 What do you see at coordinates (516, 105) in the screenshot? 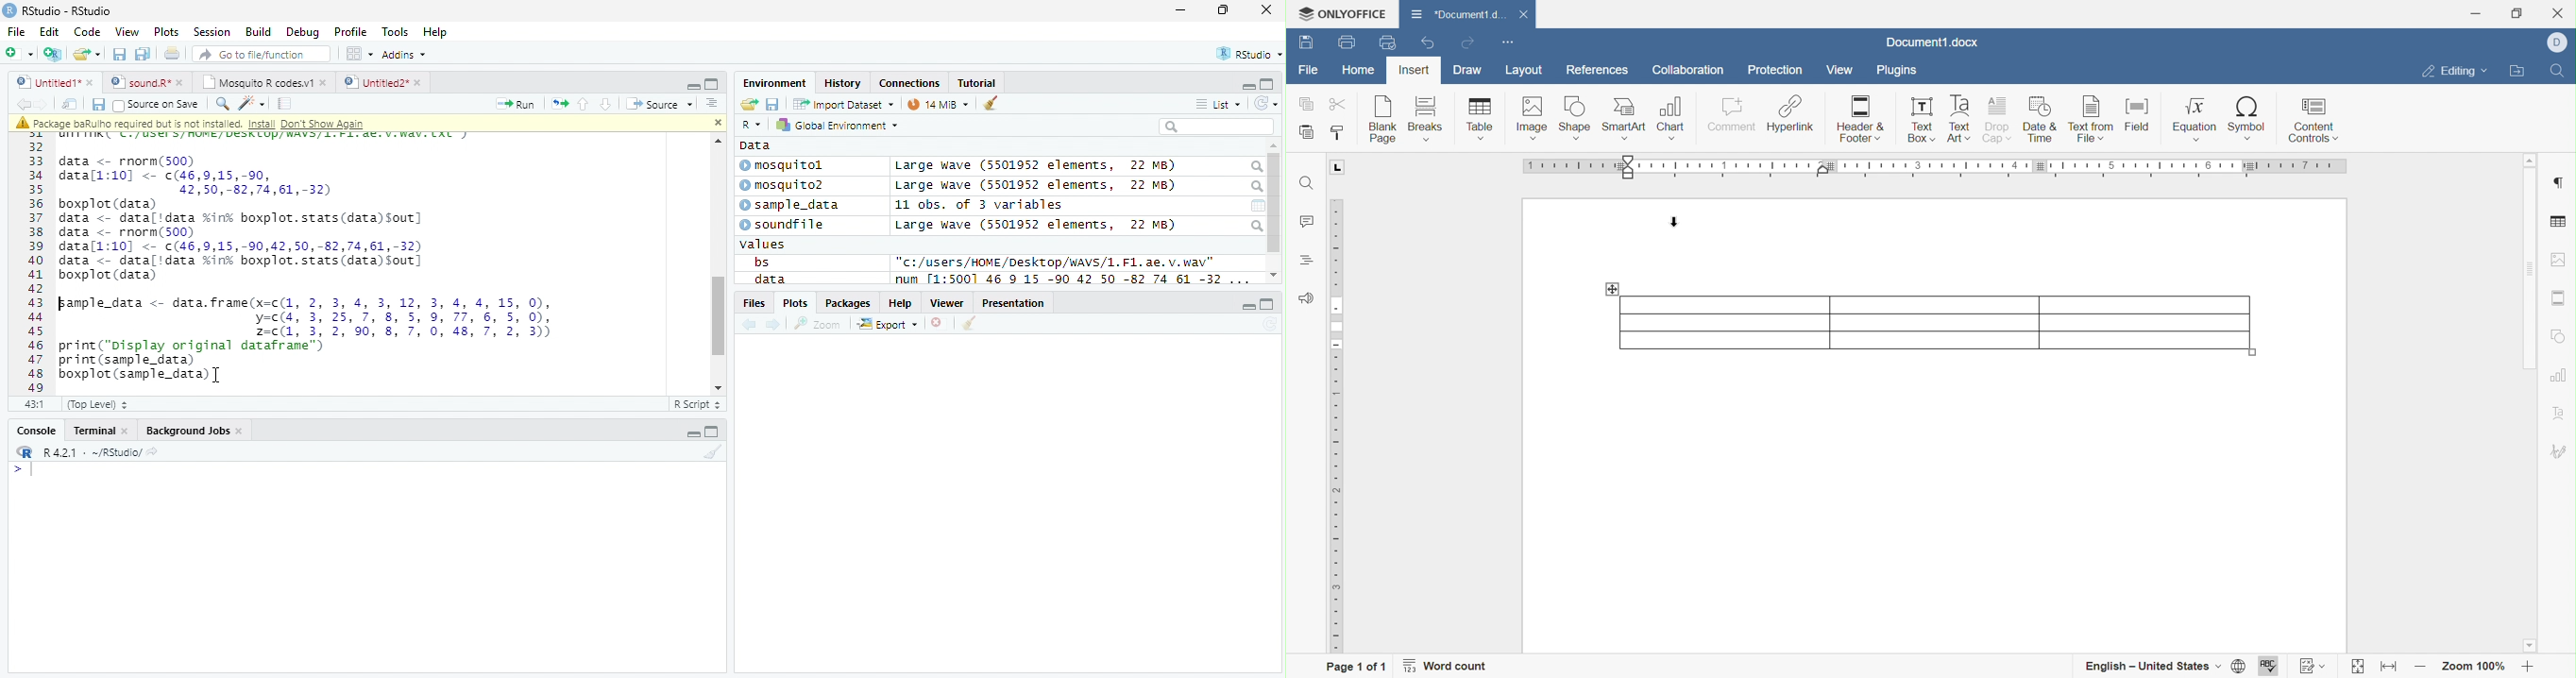
I see `Run the current line or selection` at bounding box center [516, 105].